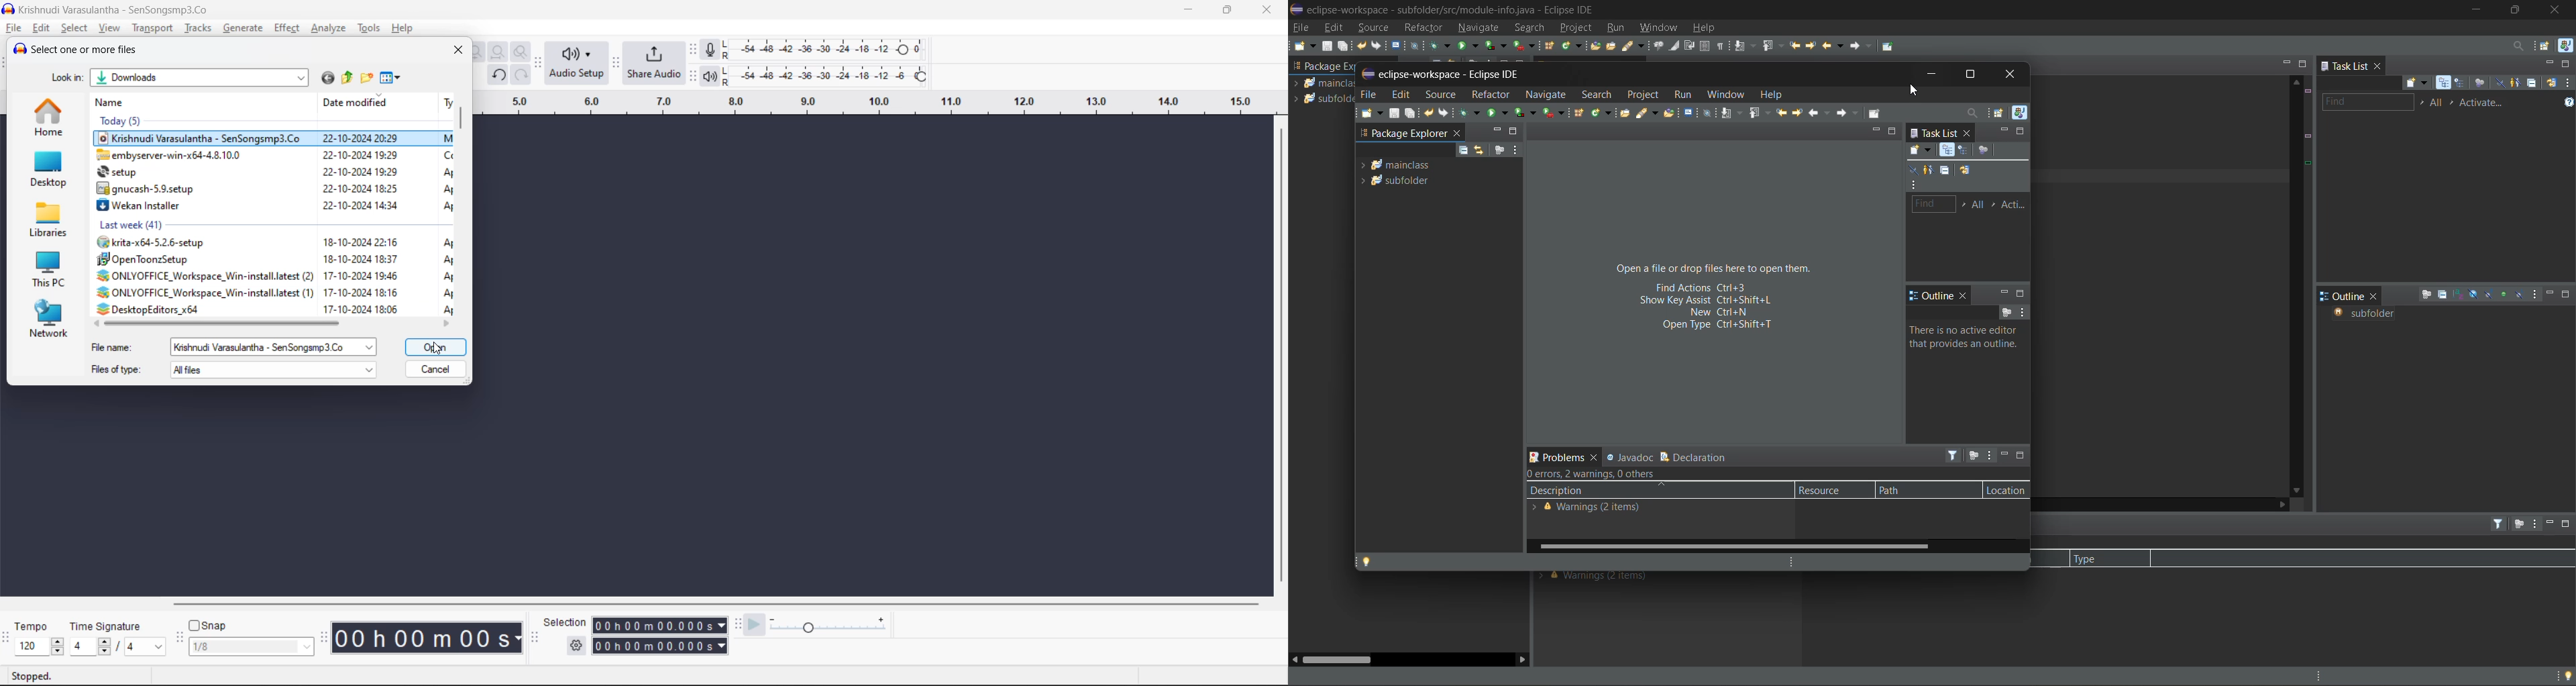 The width and height of the screenshot is (2576, 700). I want to click on hide completed tasks, so click(2500, 83).